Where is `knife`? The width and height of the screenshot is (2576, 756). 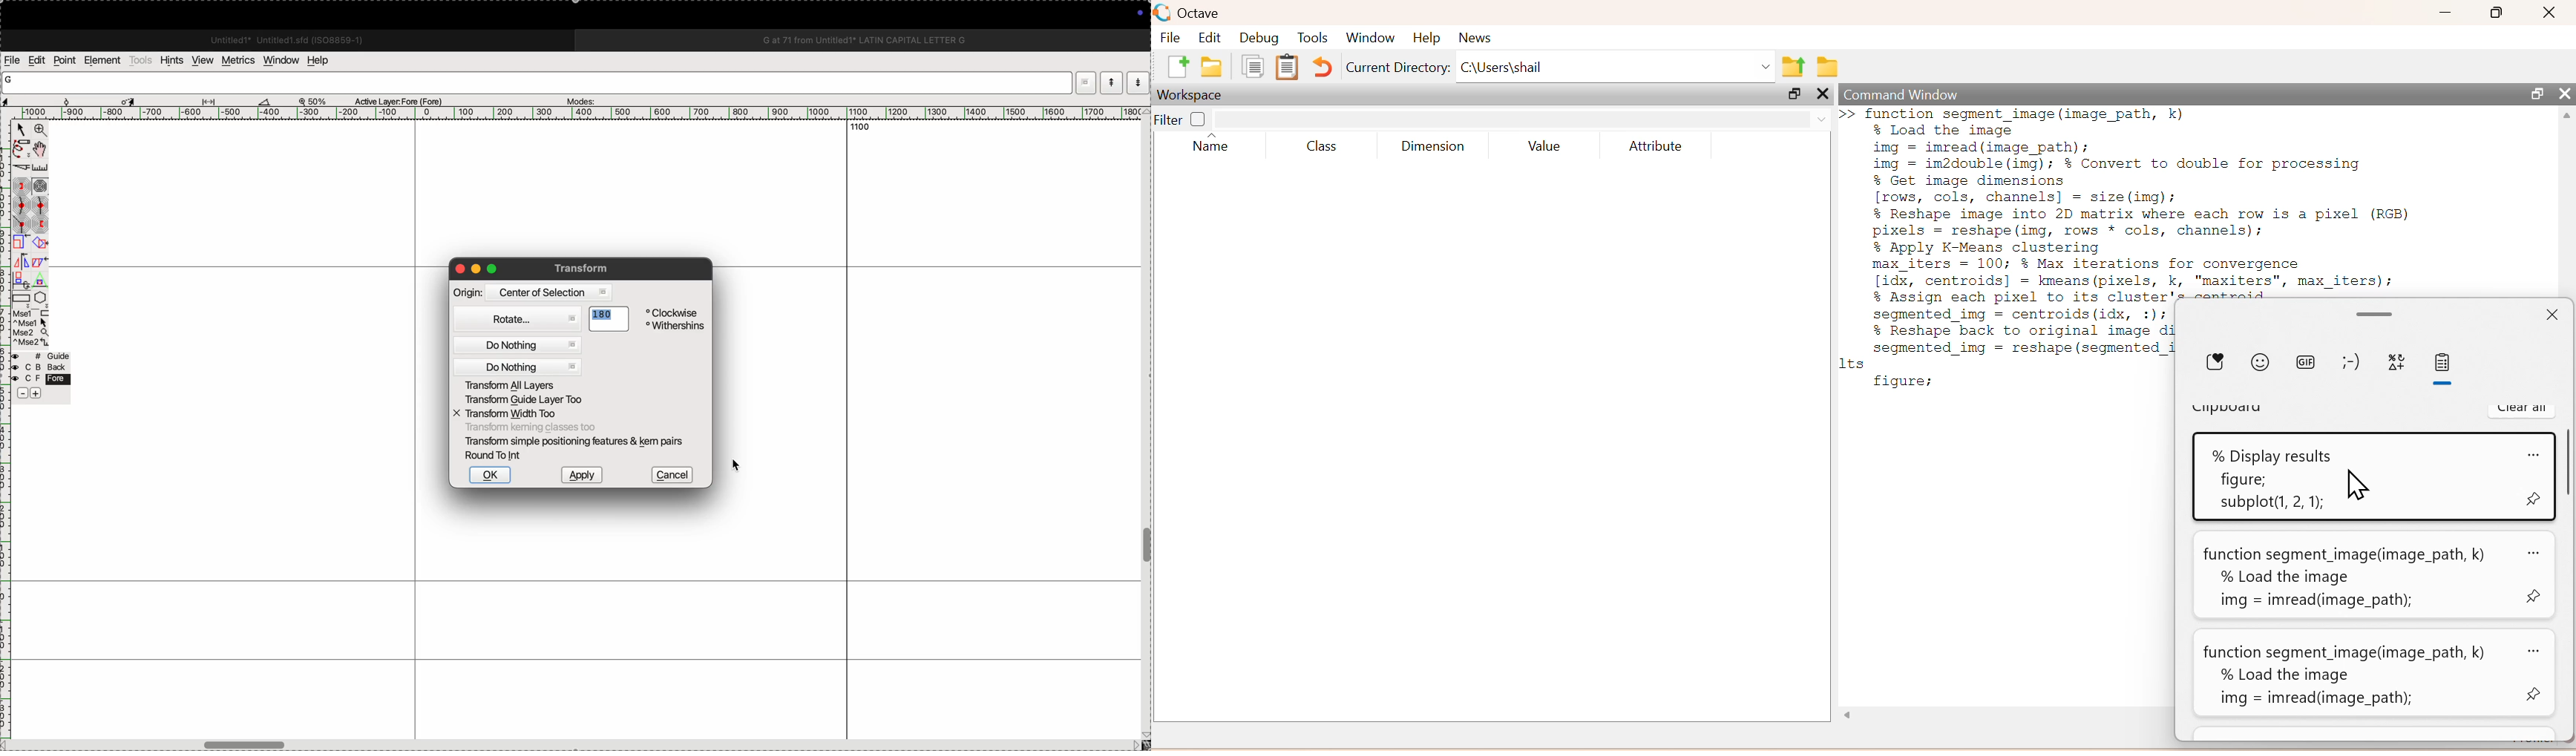
knife is located at coordinates (20, 169).